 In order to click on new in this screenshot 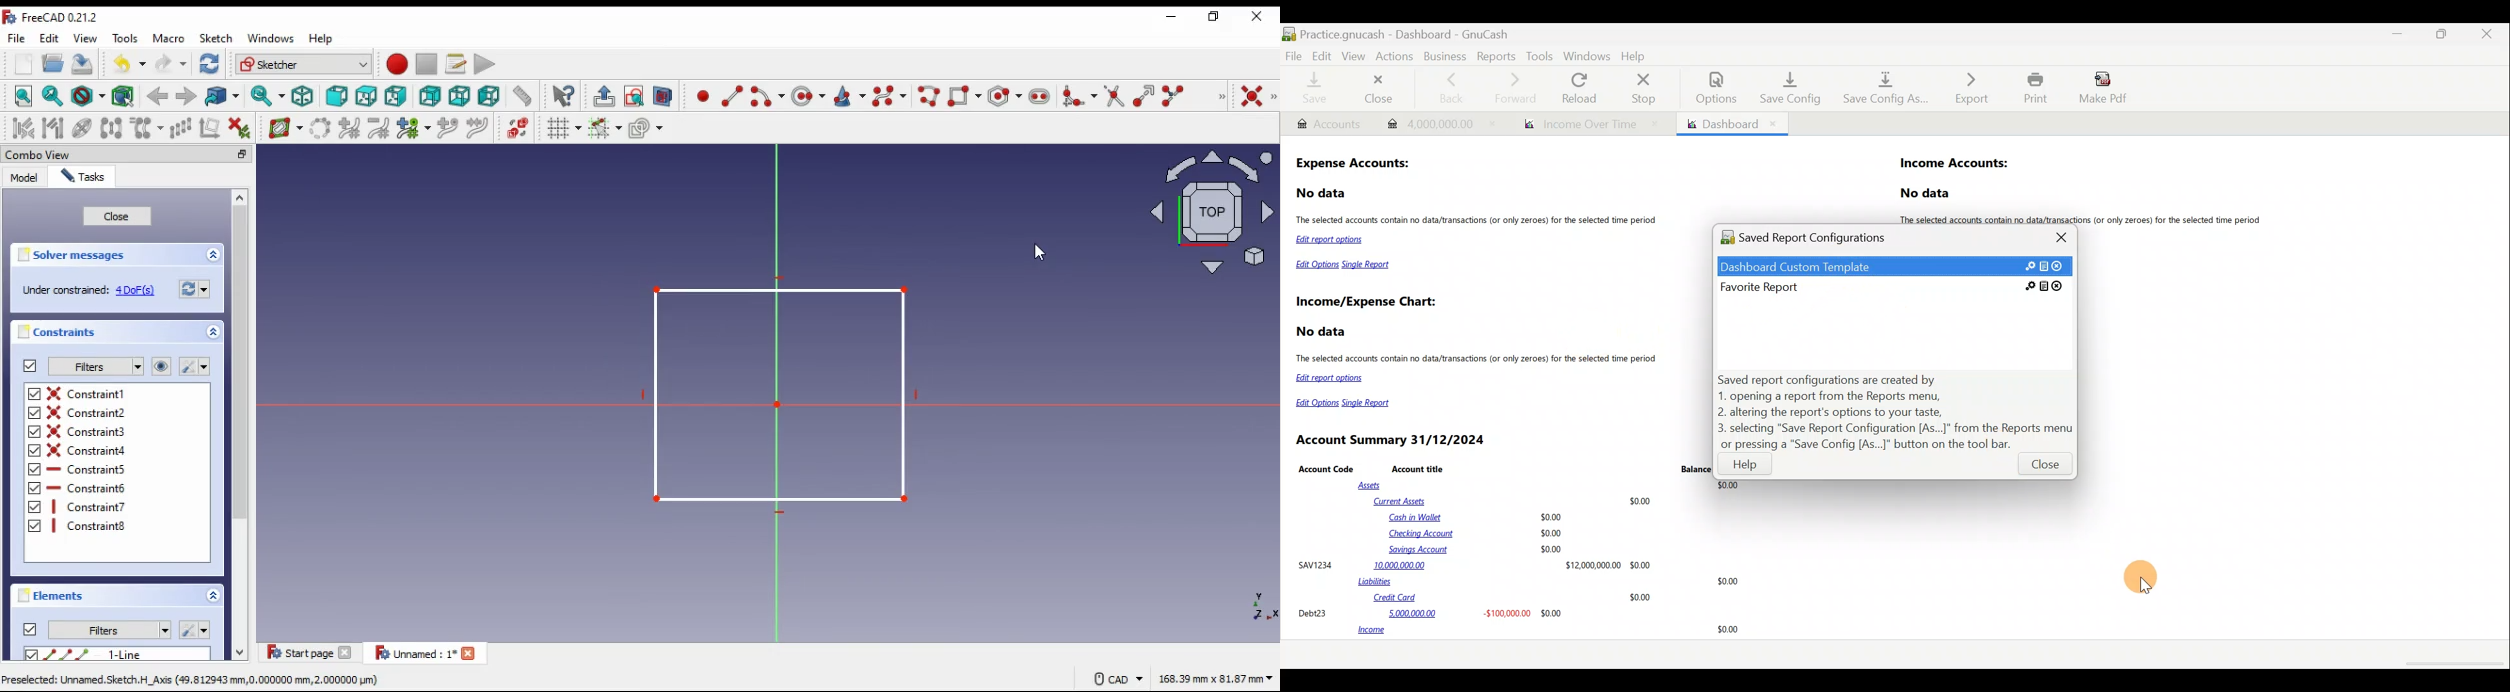, I will do `click(23, 64)`.